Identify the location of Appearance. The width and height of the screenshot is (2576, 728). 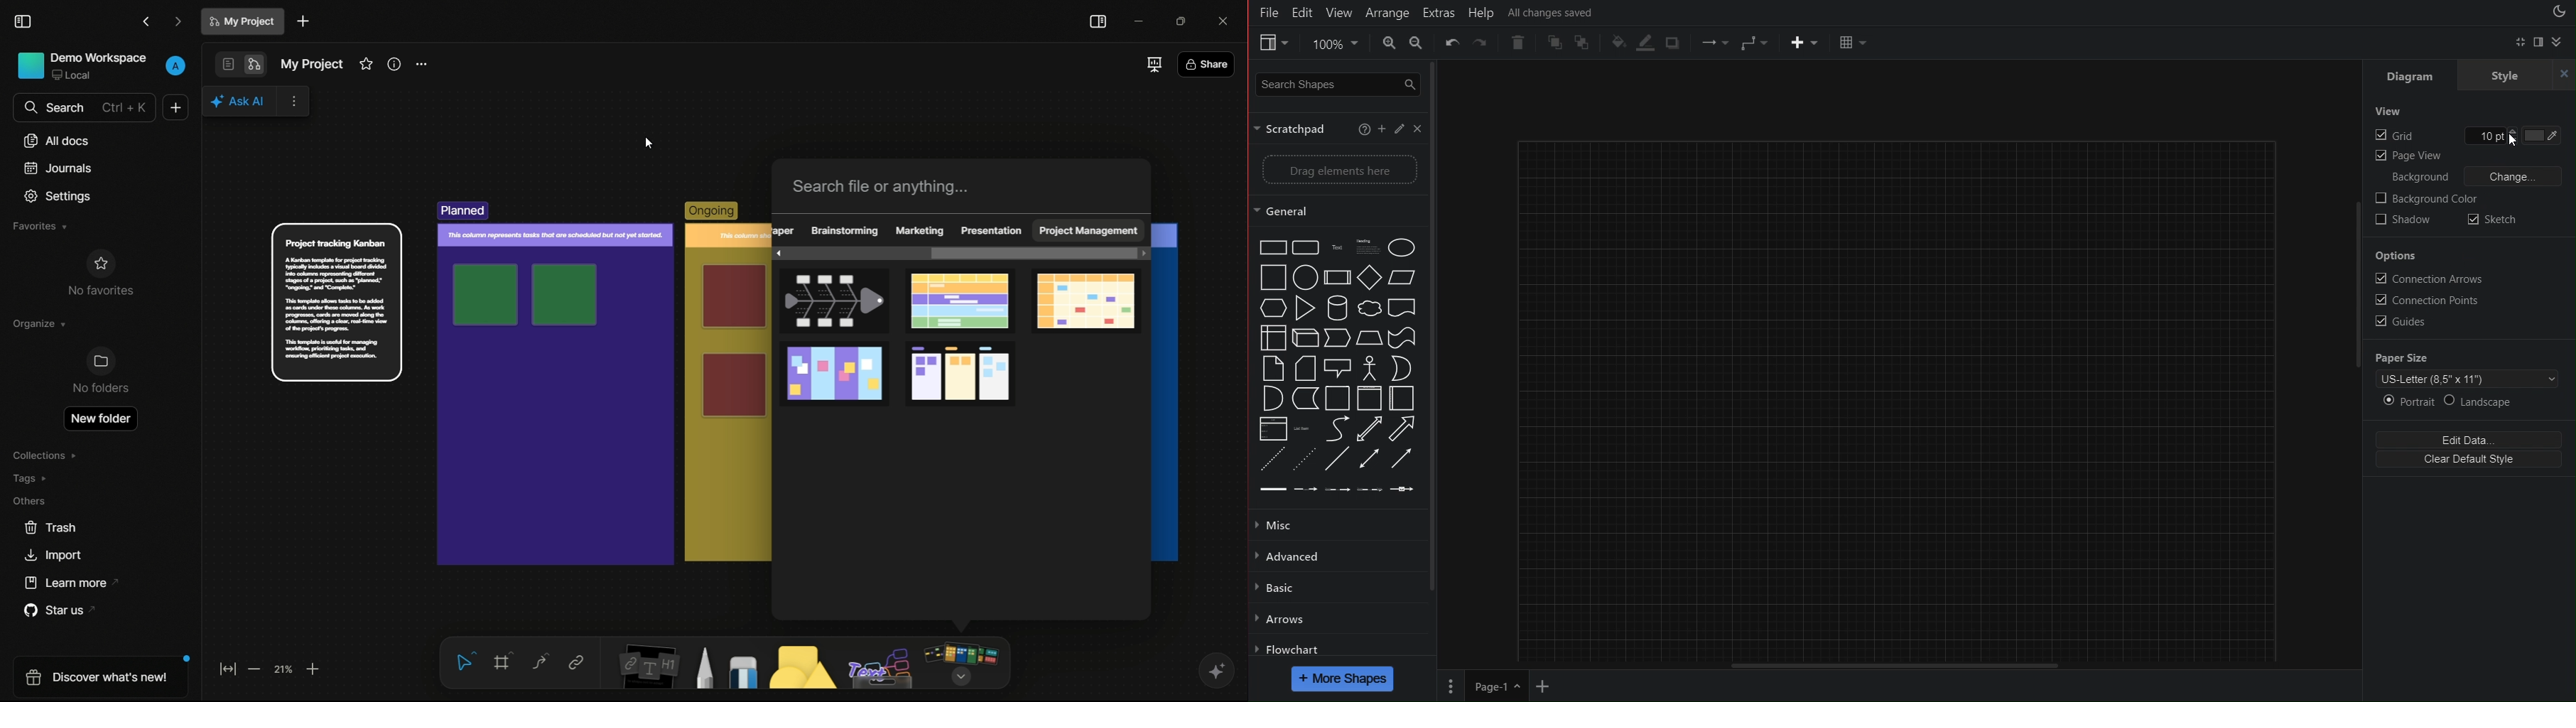
(2558, 13).